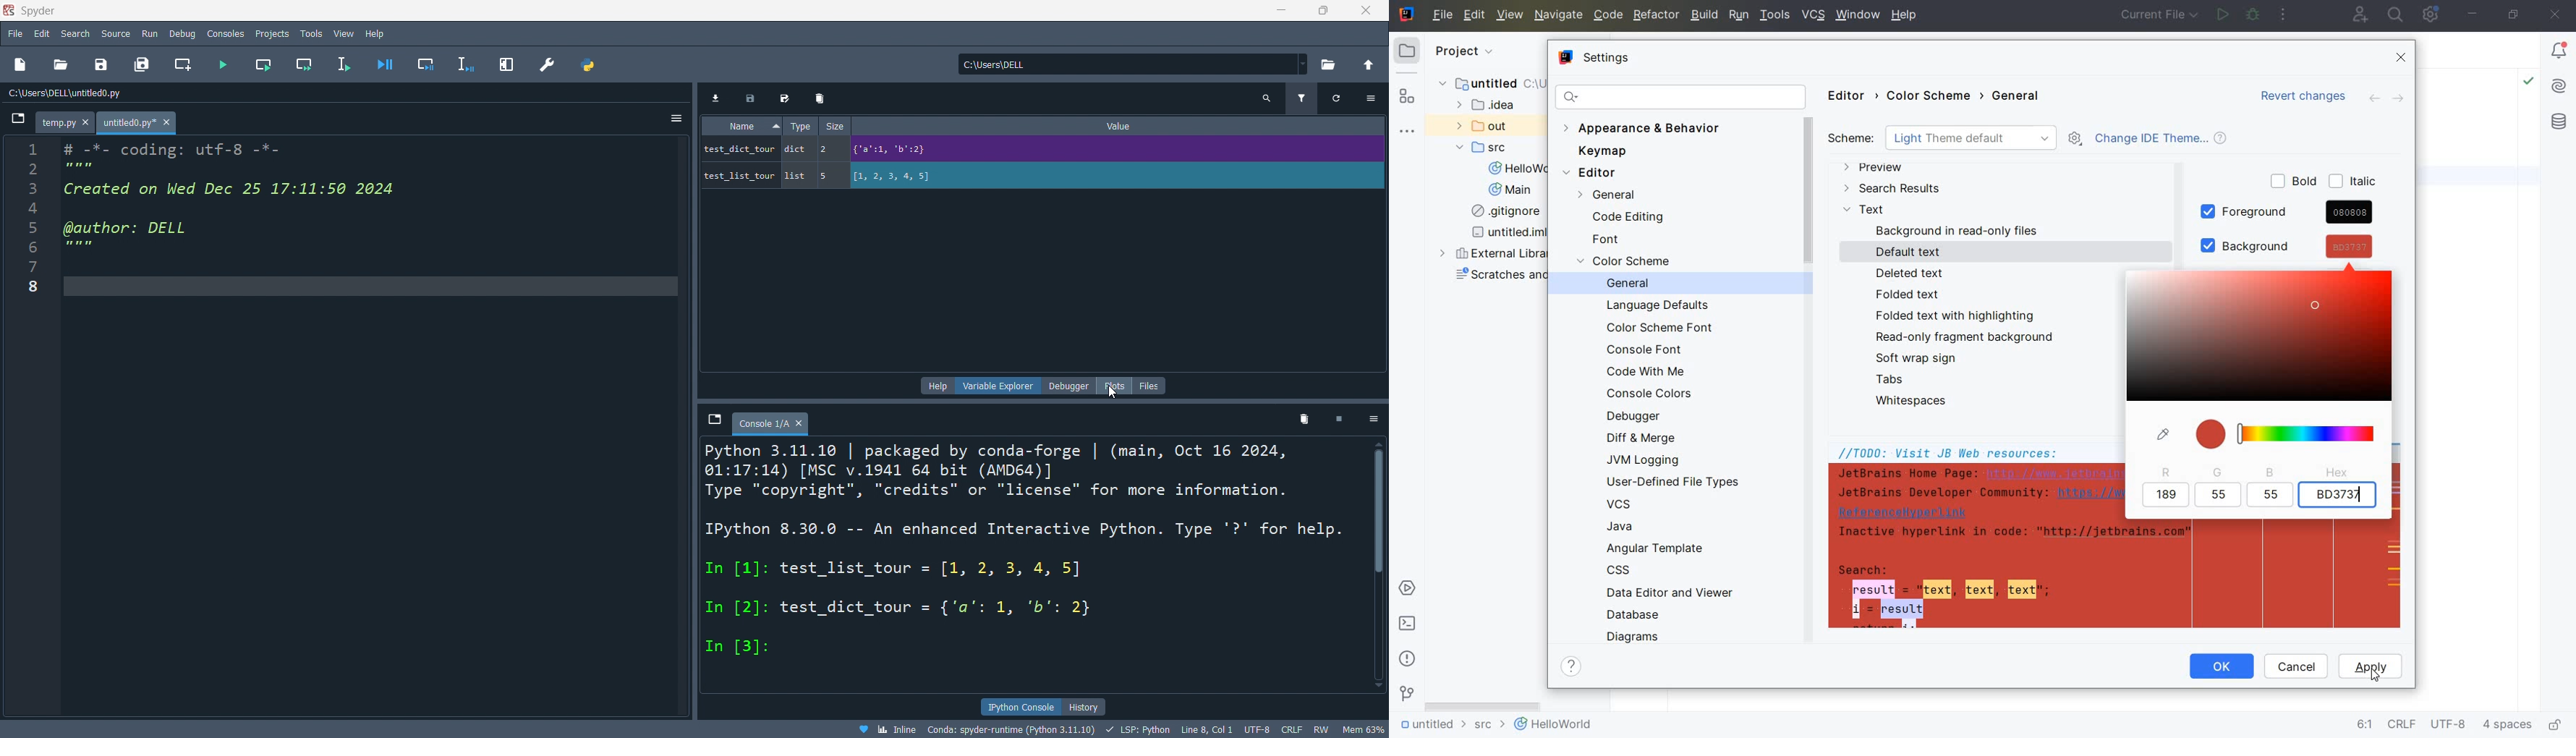 This screenshot has width=2576, height=756. I want to click on variable explorer, so click(1000, 386).